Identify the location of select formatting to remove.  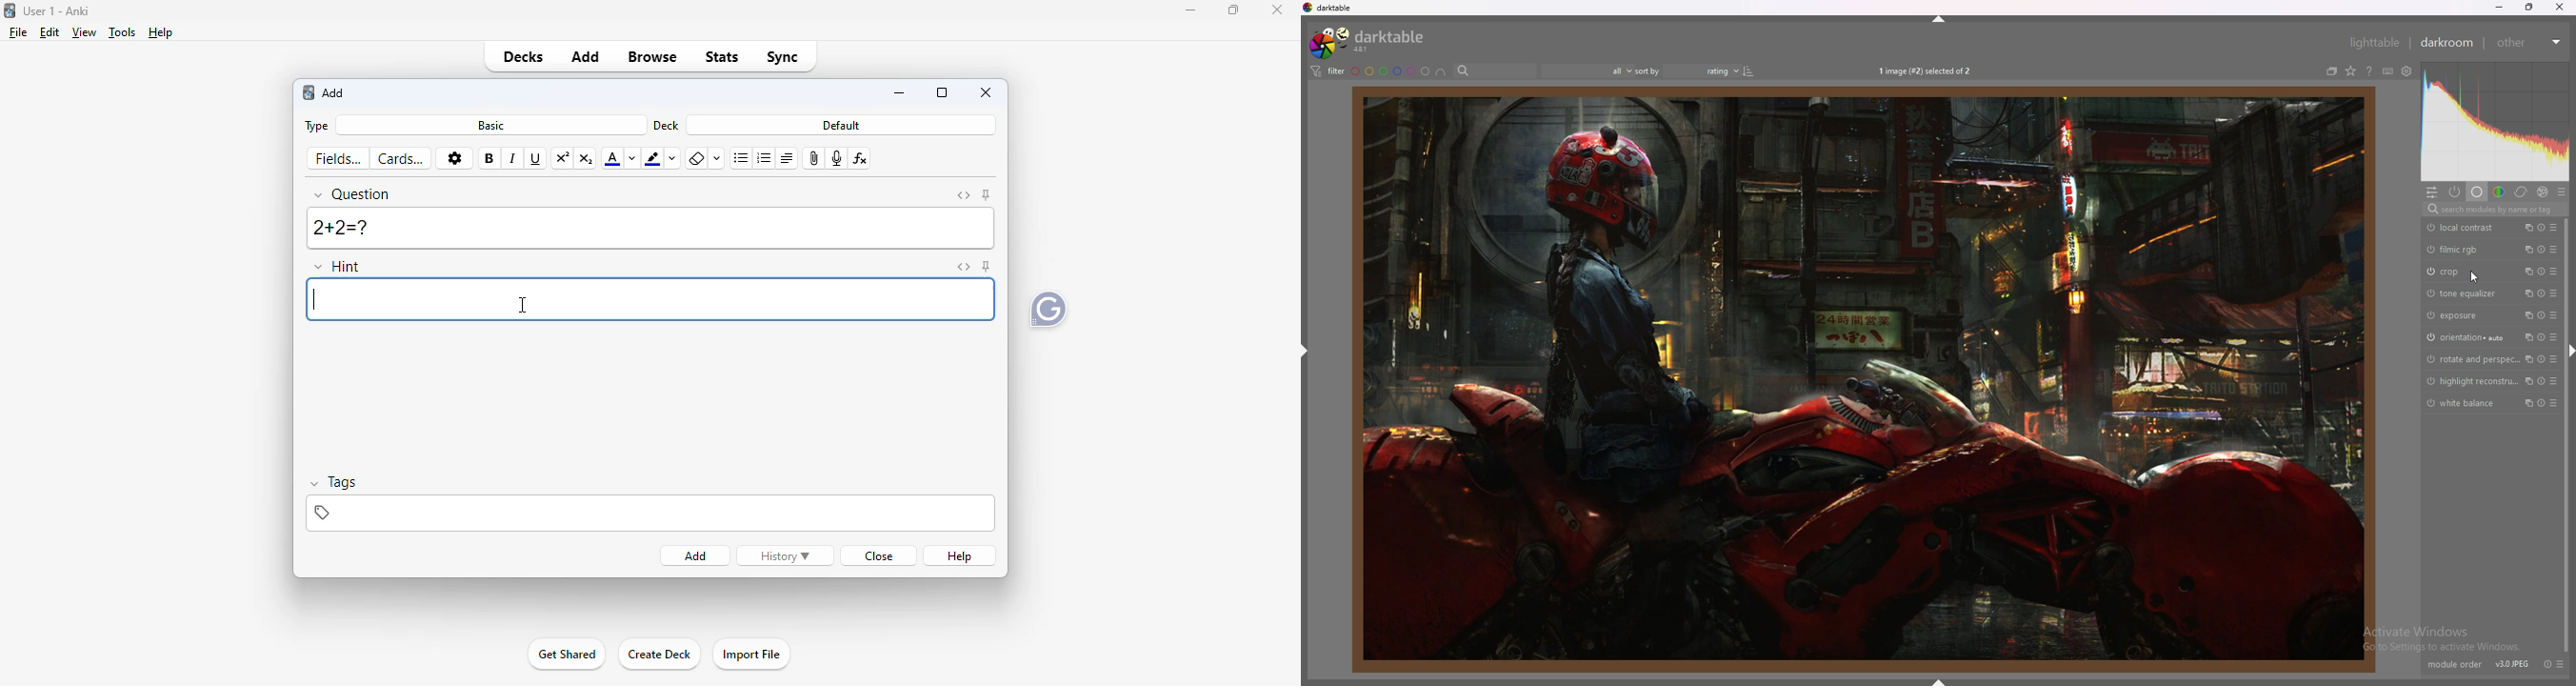
(718, 159).